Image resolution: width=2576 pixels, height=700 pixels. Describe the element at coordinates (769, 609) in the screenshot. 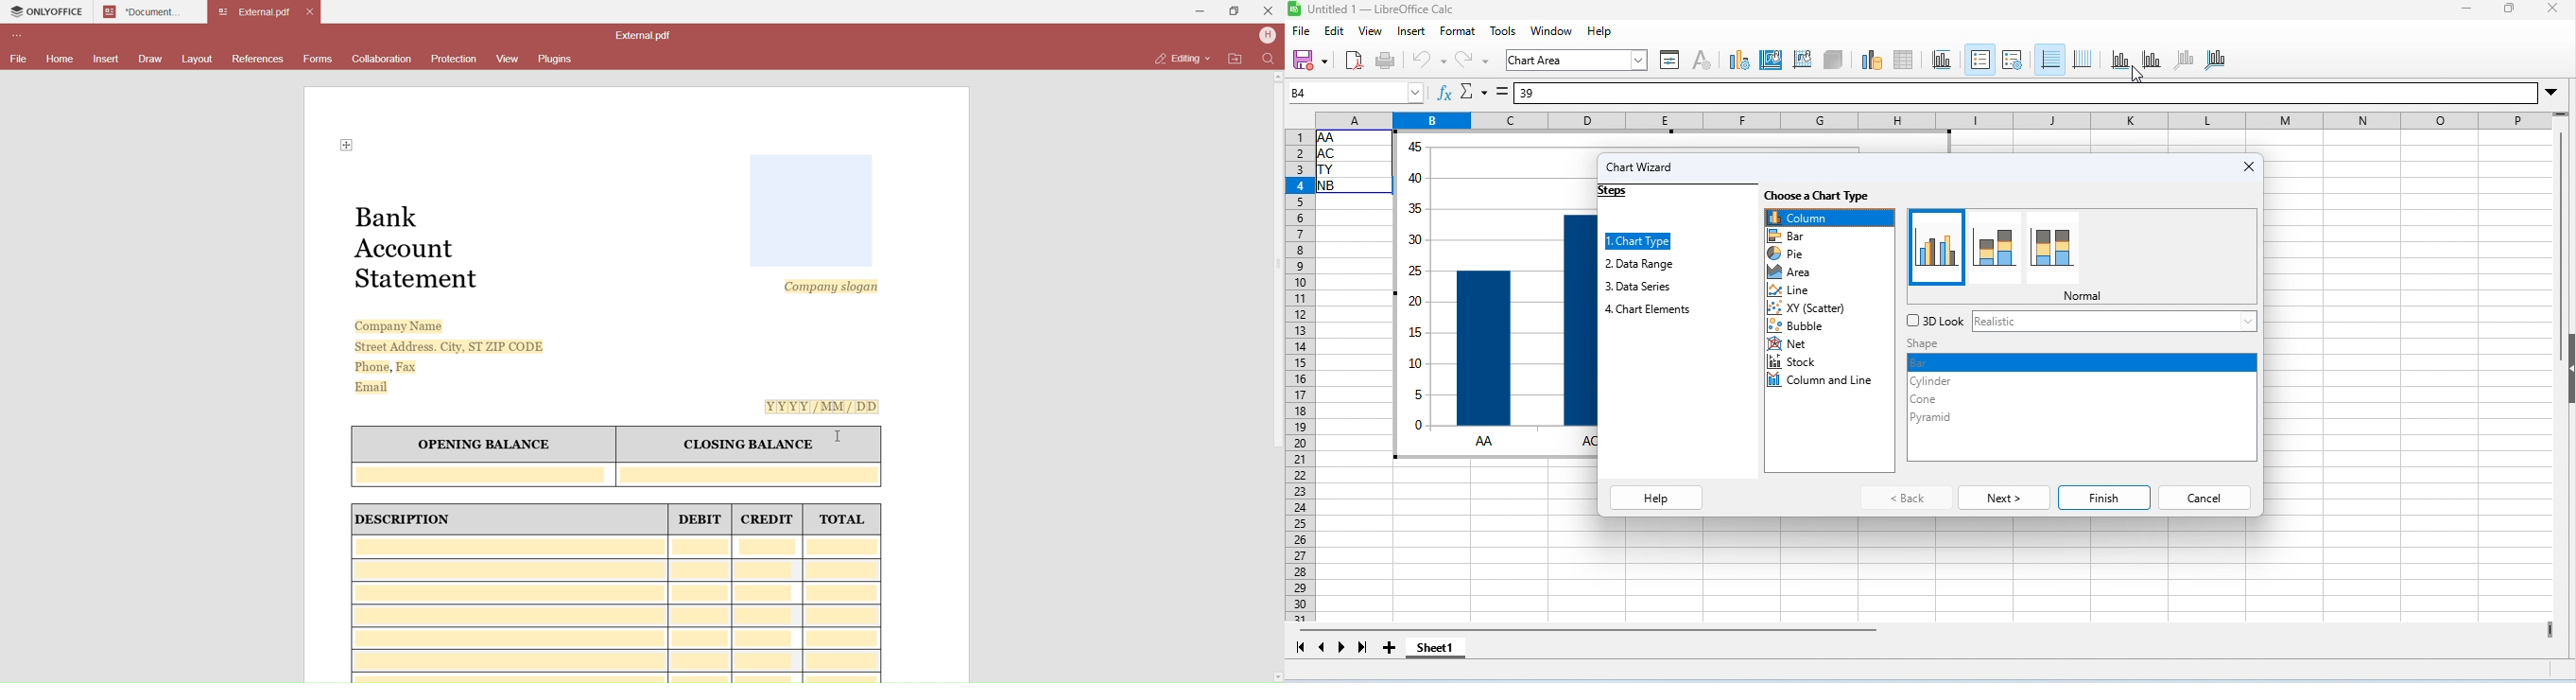

I see `credit cell` at that location.